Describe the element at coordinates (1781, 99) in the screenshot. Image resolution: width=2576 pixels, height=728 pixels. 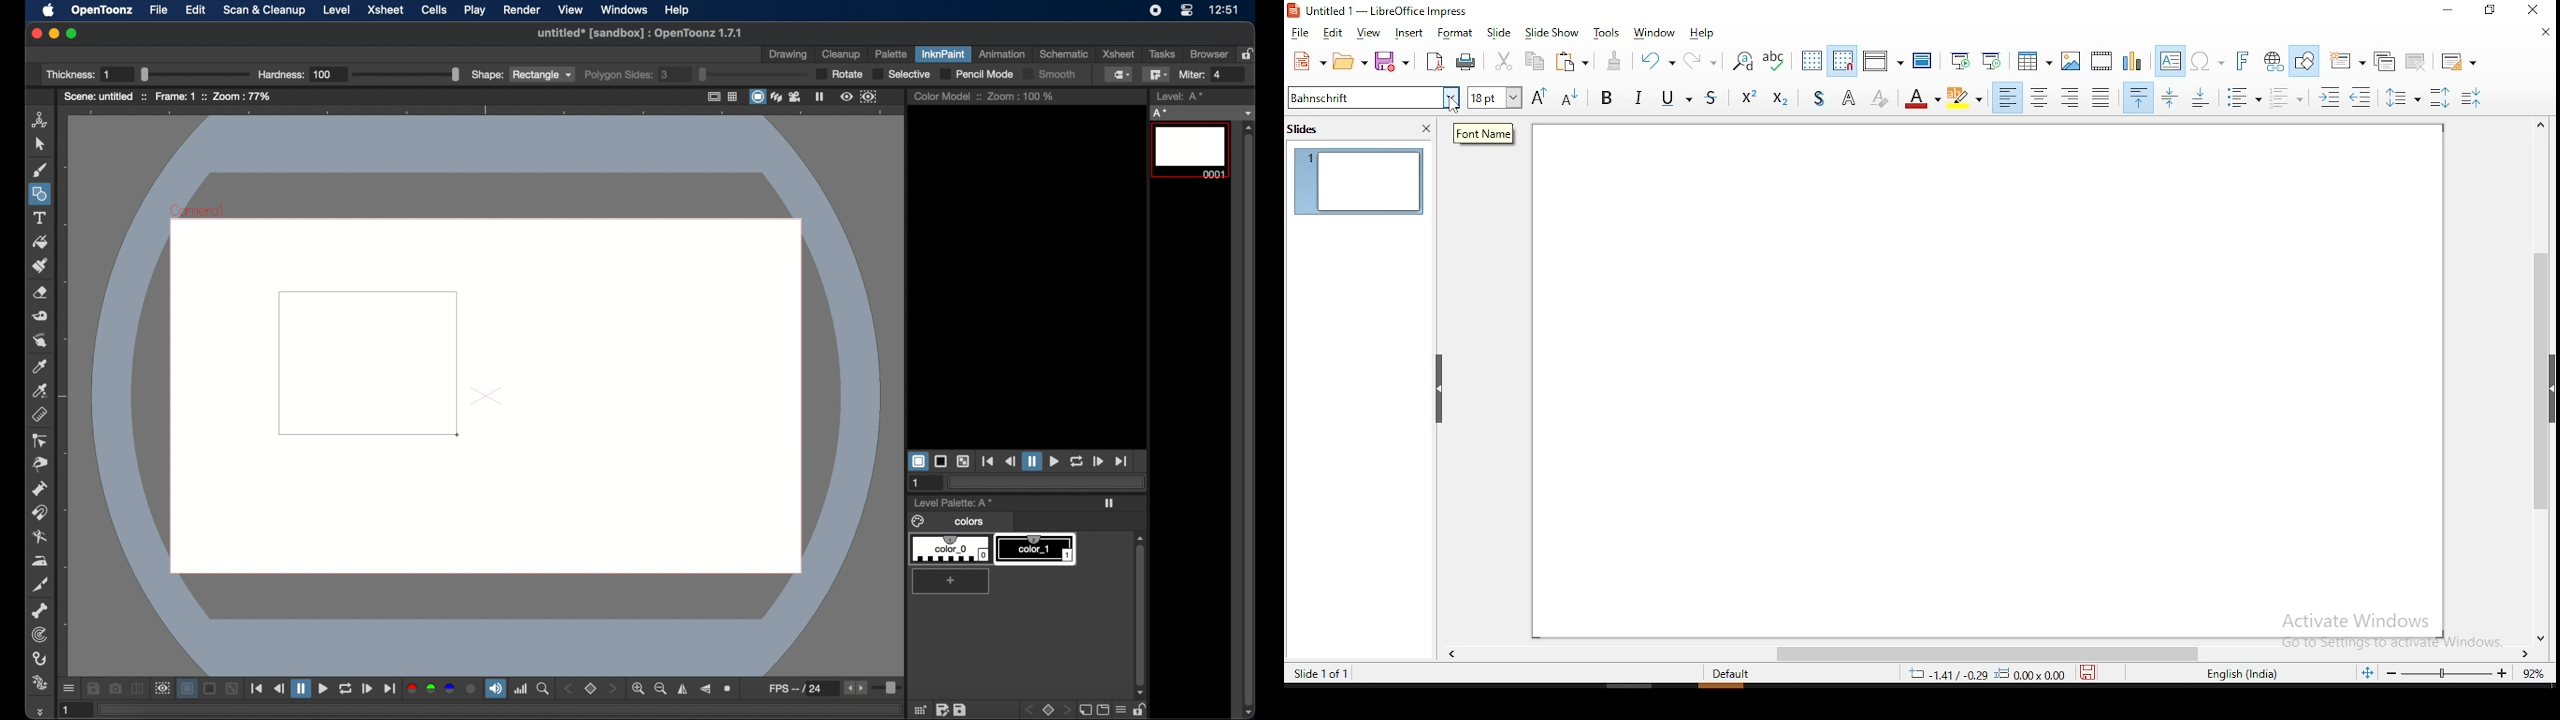
I see `subscript` at that location.